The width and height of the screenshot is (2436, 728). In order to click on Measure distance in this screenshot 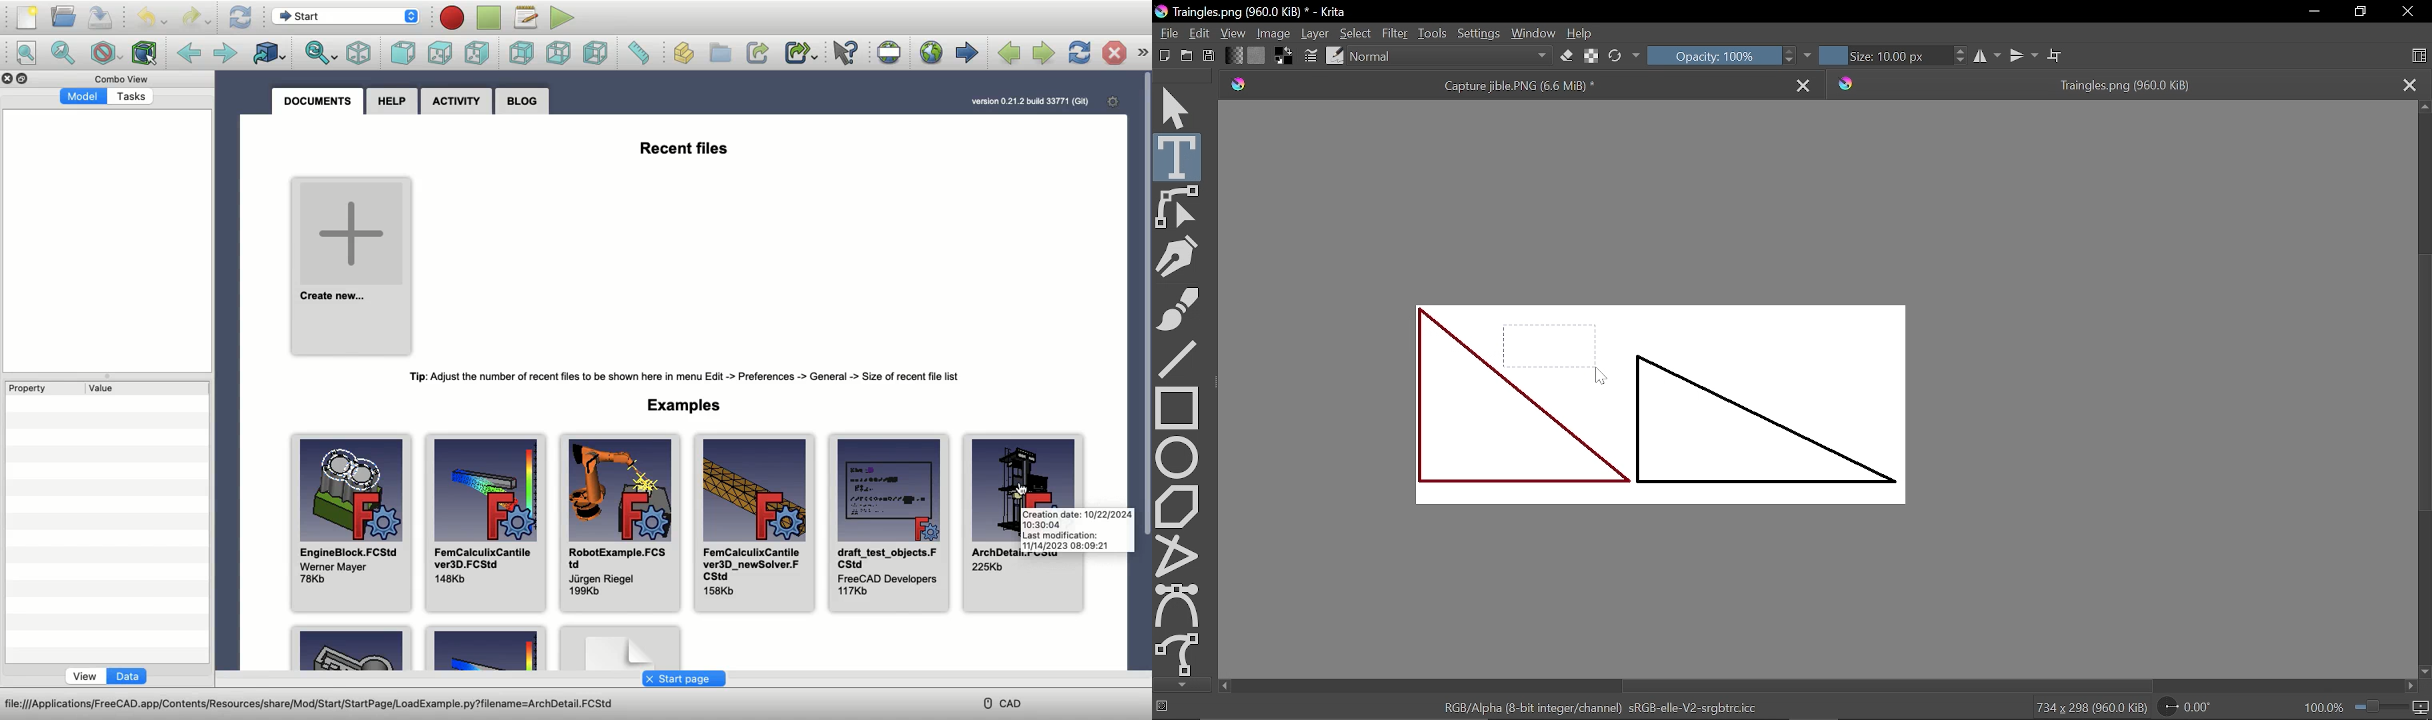, I will do `click(642, 53)`.